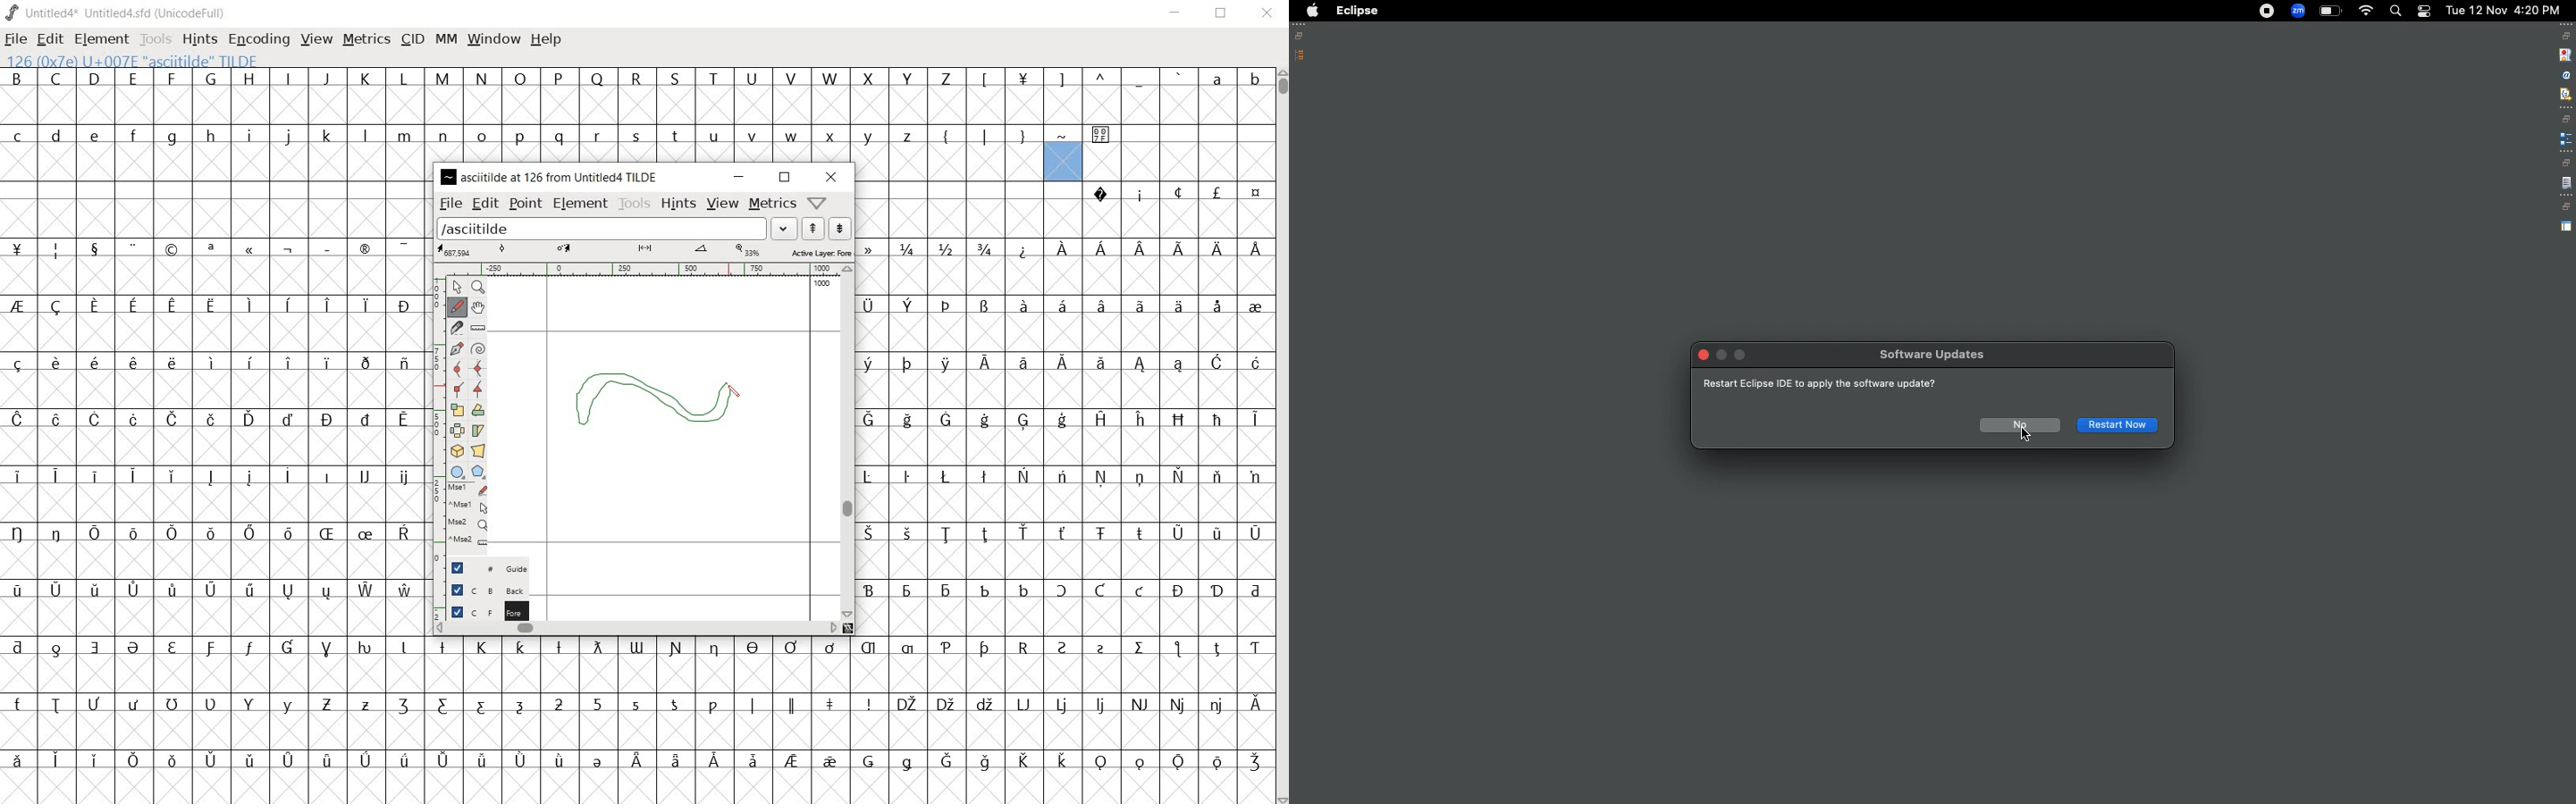 This screenshot has width=2576, height=812. What do you see at coordinates (458, 367) in the screenshot?
I see `add a curve point` at bounding box center [458, 367].